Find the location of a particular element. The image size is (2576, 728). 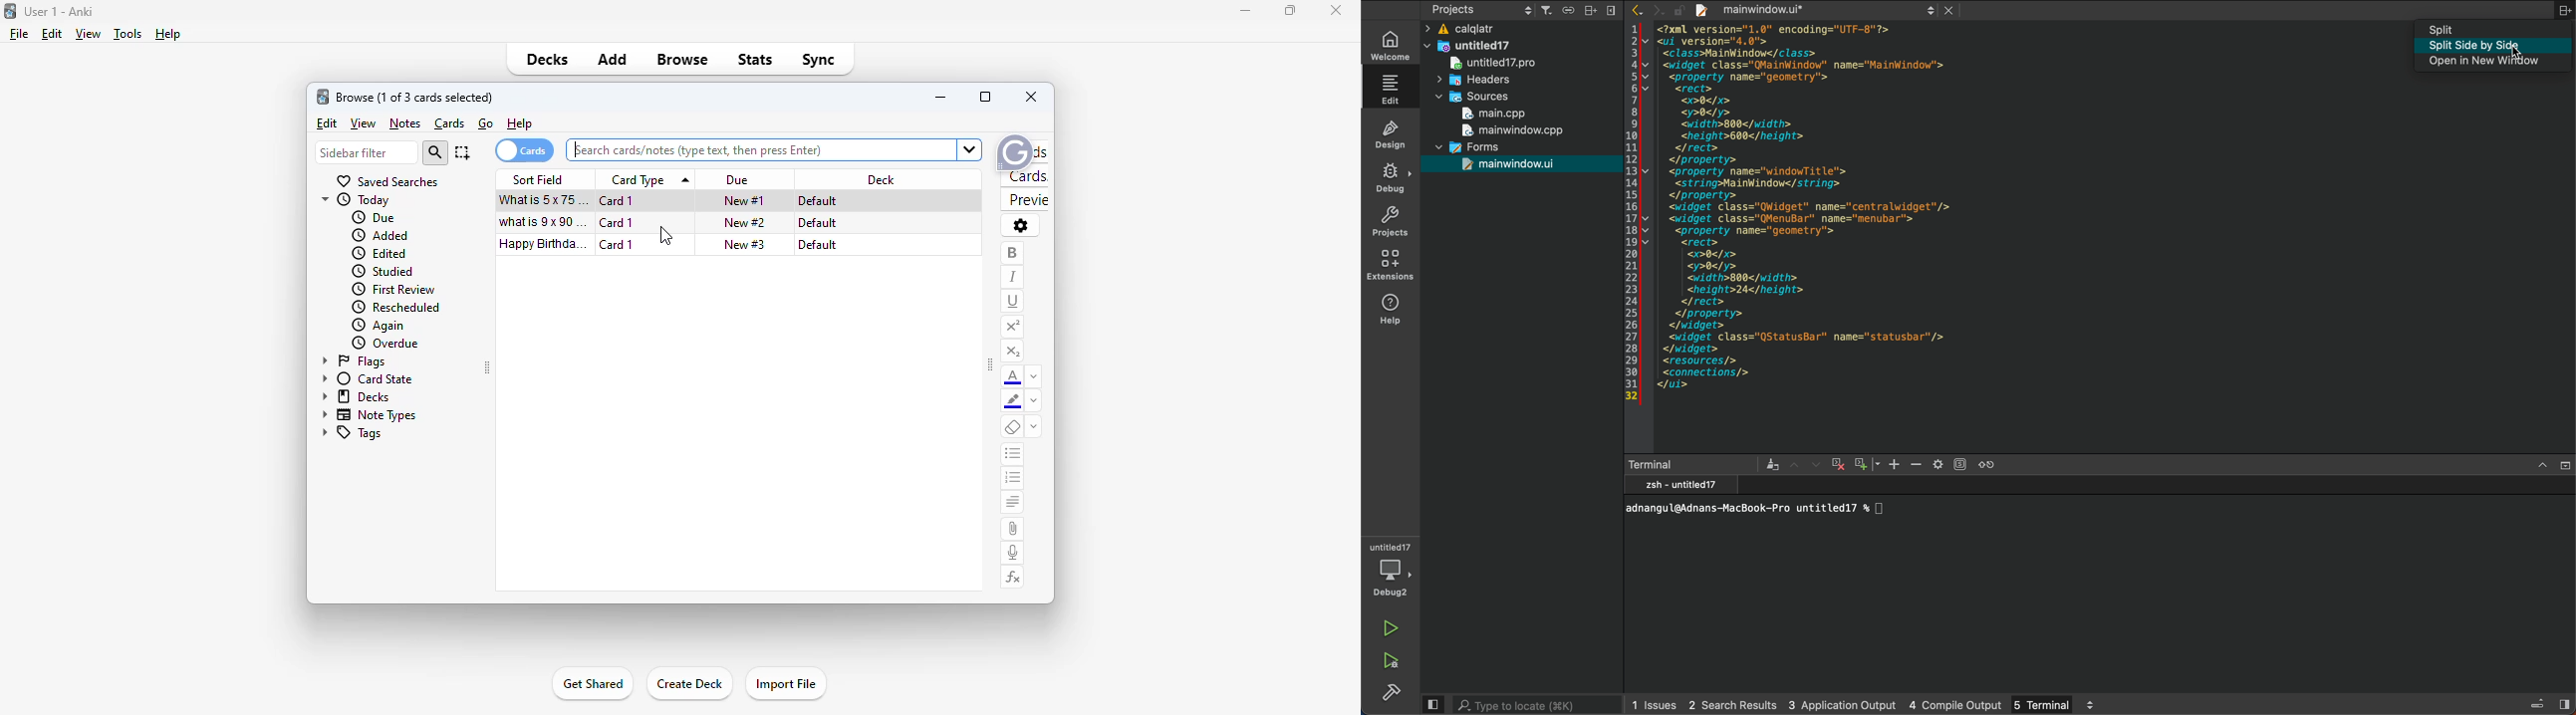

show right sidebar is located at coordinates (2564, 703).